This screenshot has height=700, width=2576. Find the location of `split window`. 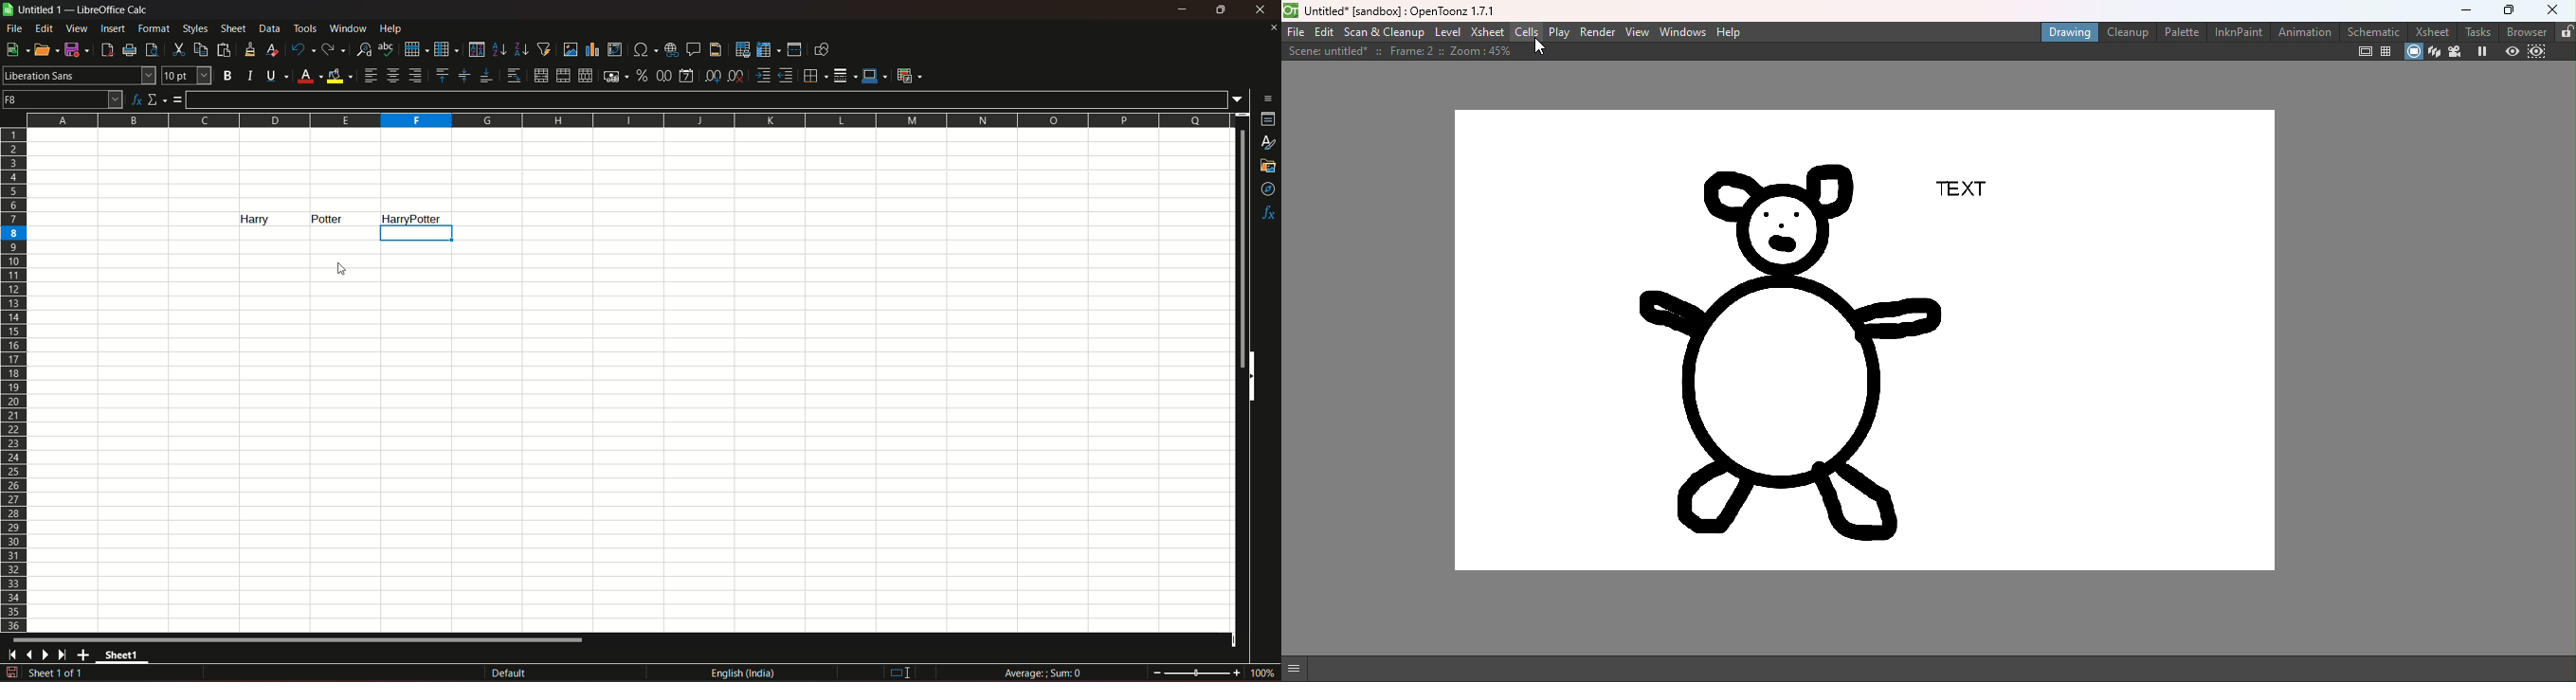

split window is located at coordinates (795, 49).